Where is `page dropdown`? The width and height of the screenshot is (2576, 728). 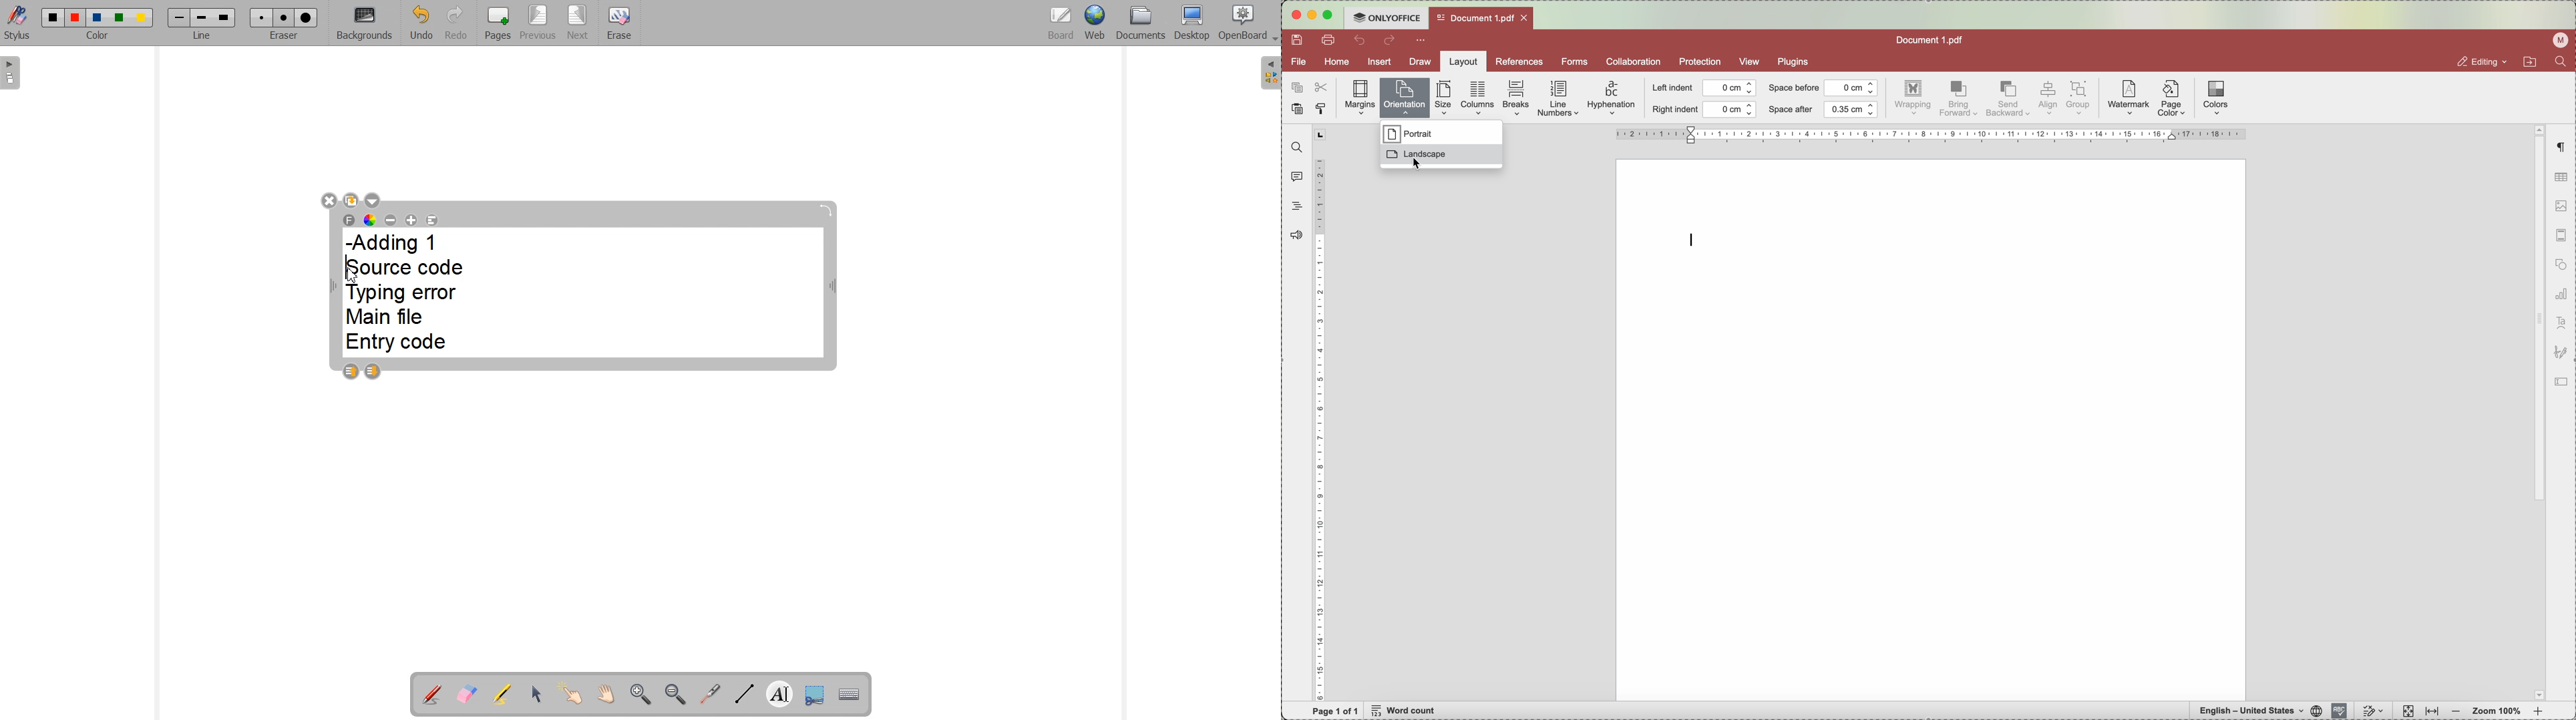
page dropdown is located at coordinates (2536, 694).